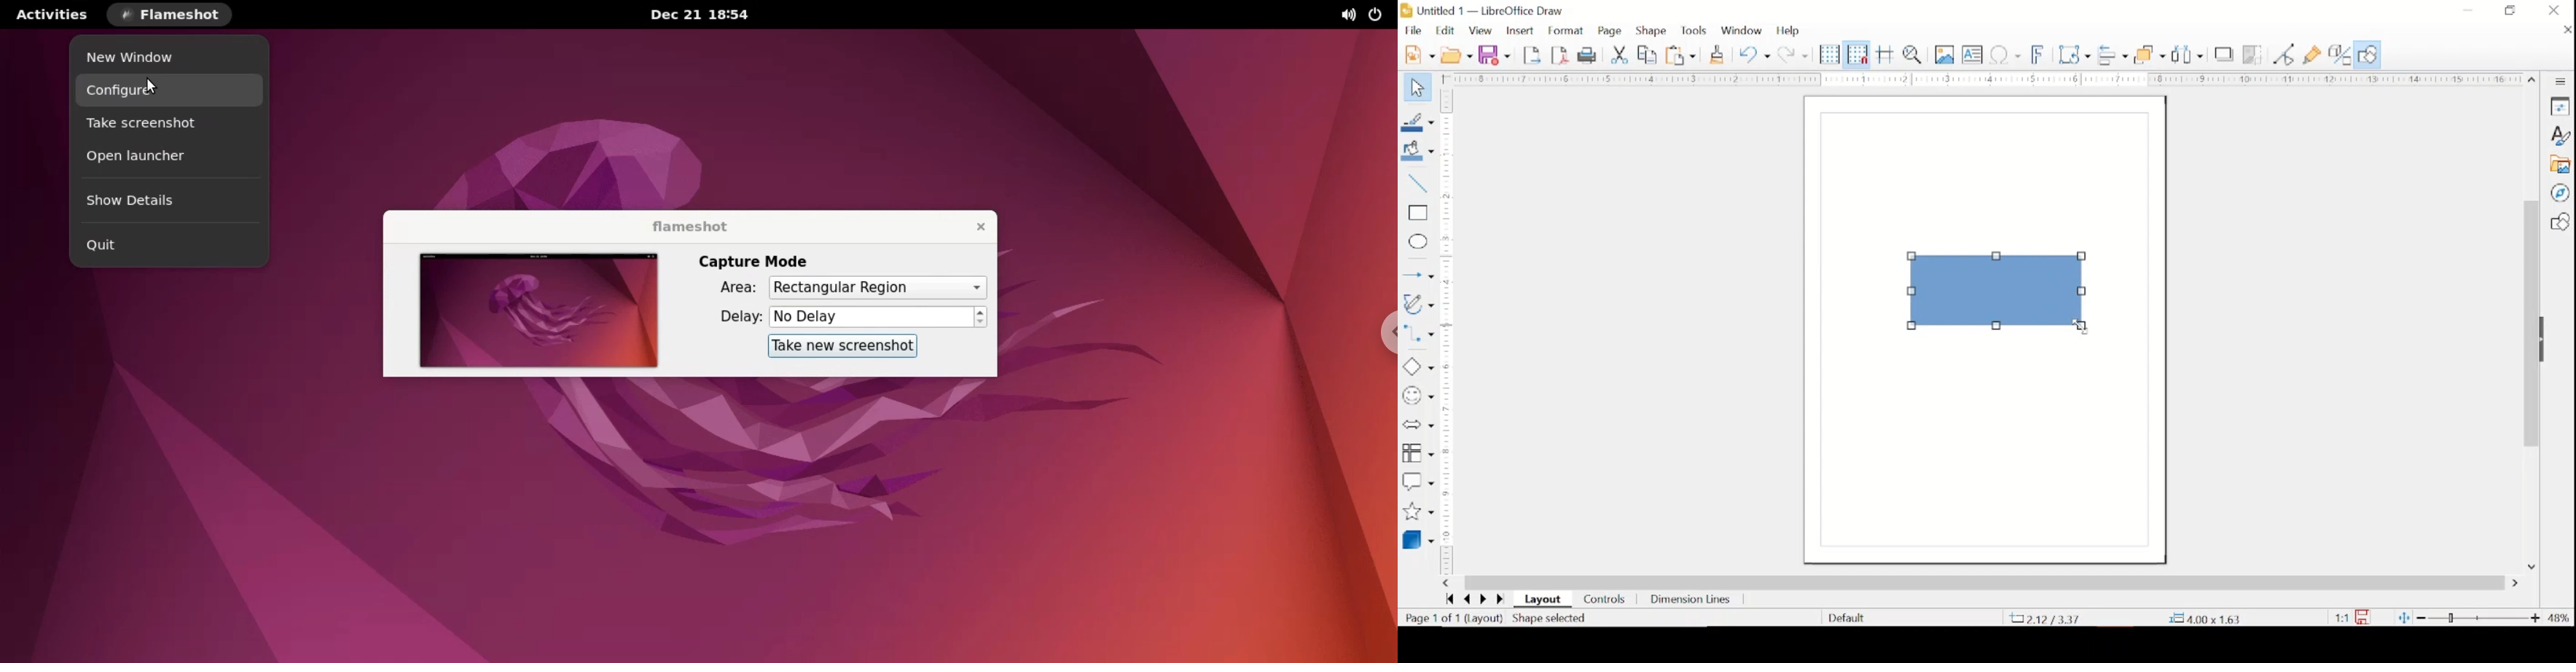 This screenshot has height=672, width=2576. Describe the element at coordinates (1350, 15) in the screenshot. I see `sound options` at that location.